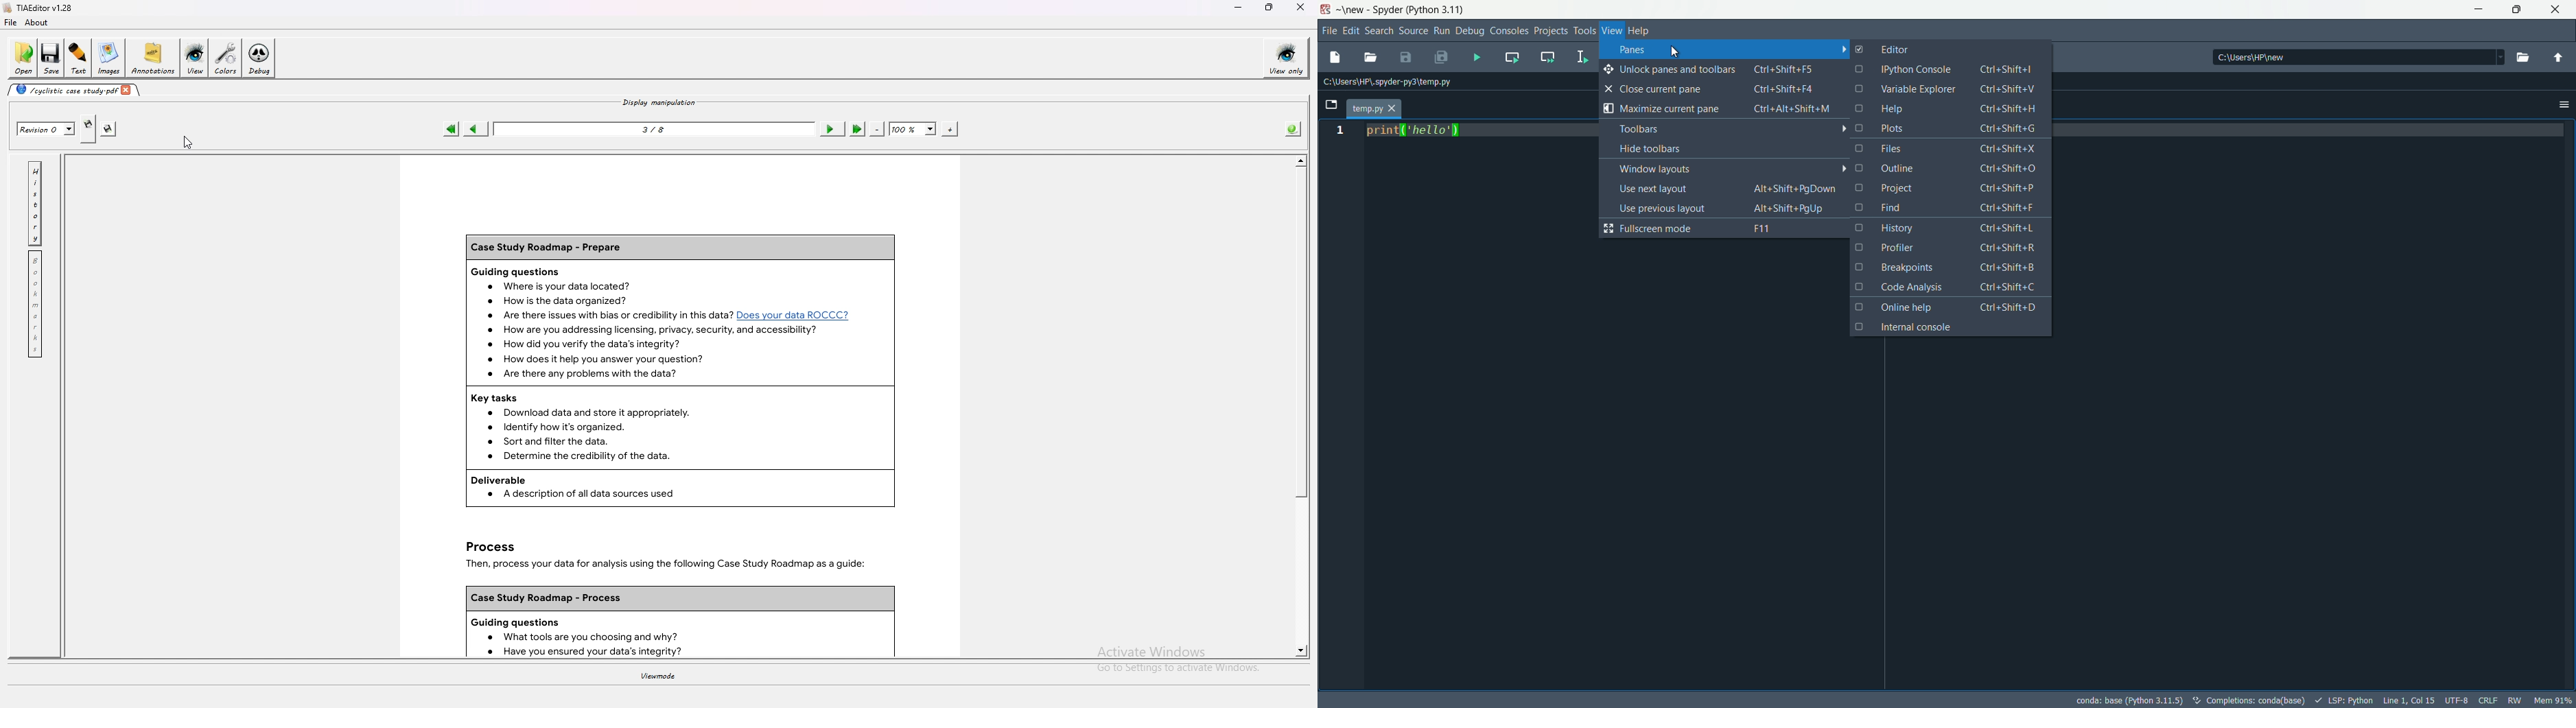  Describe the element at coordinates (2559, 58) in the screenshot. I see `parent directory` at that location.